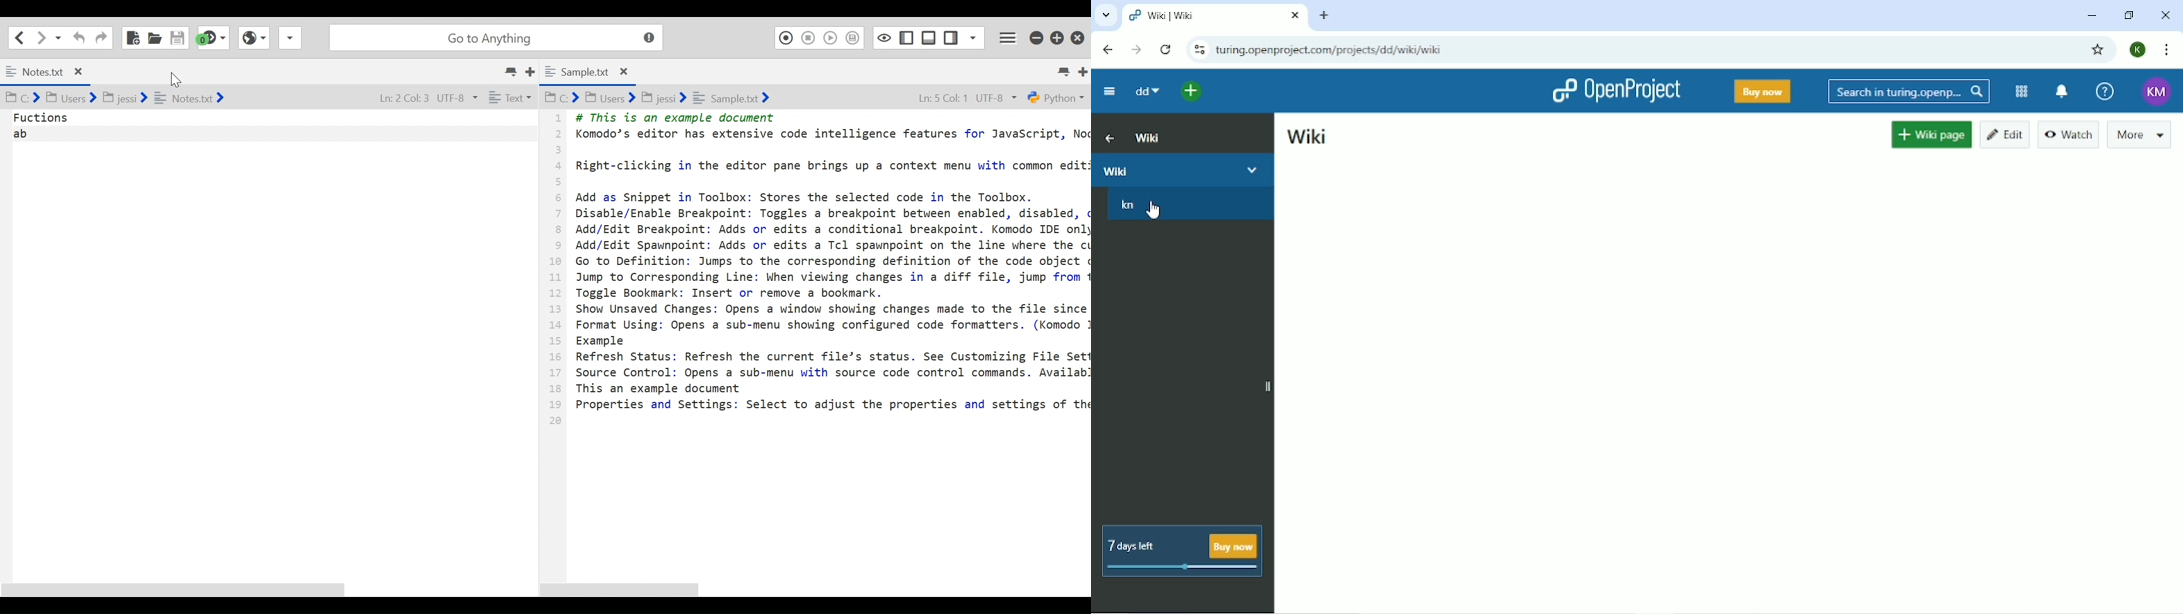 The height and width of the screenshot is (616, 2184). Describe the element at coordinates (1164, 49) in the screenshot. I see `Reload this page` at that location.